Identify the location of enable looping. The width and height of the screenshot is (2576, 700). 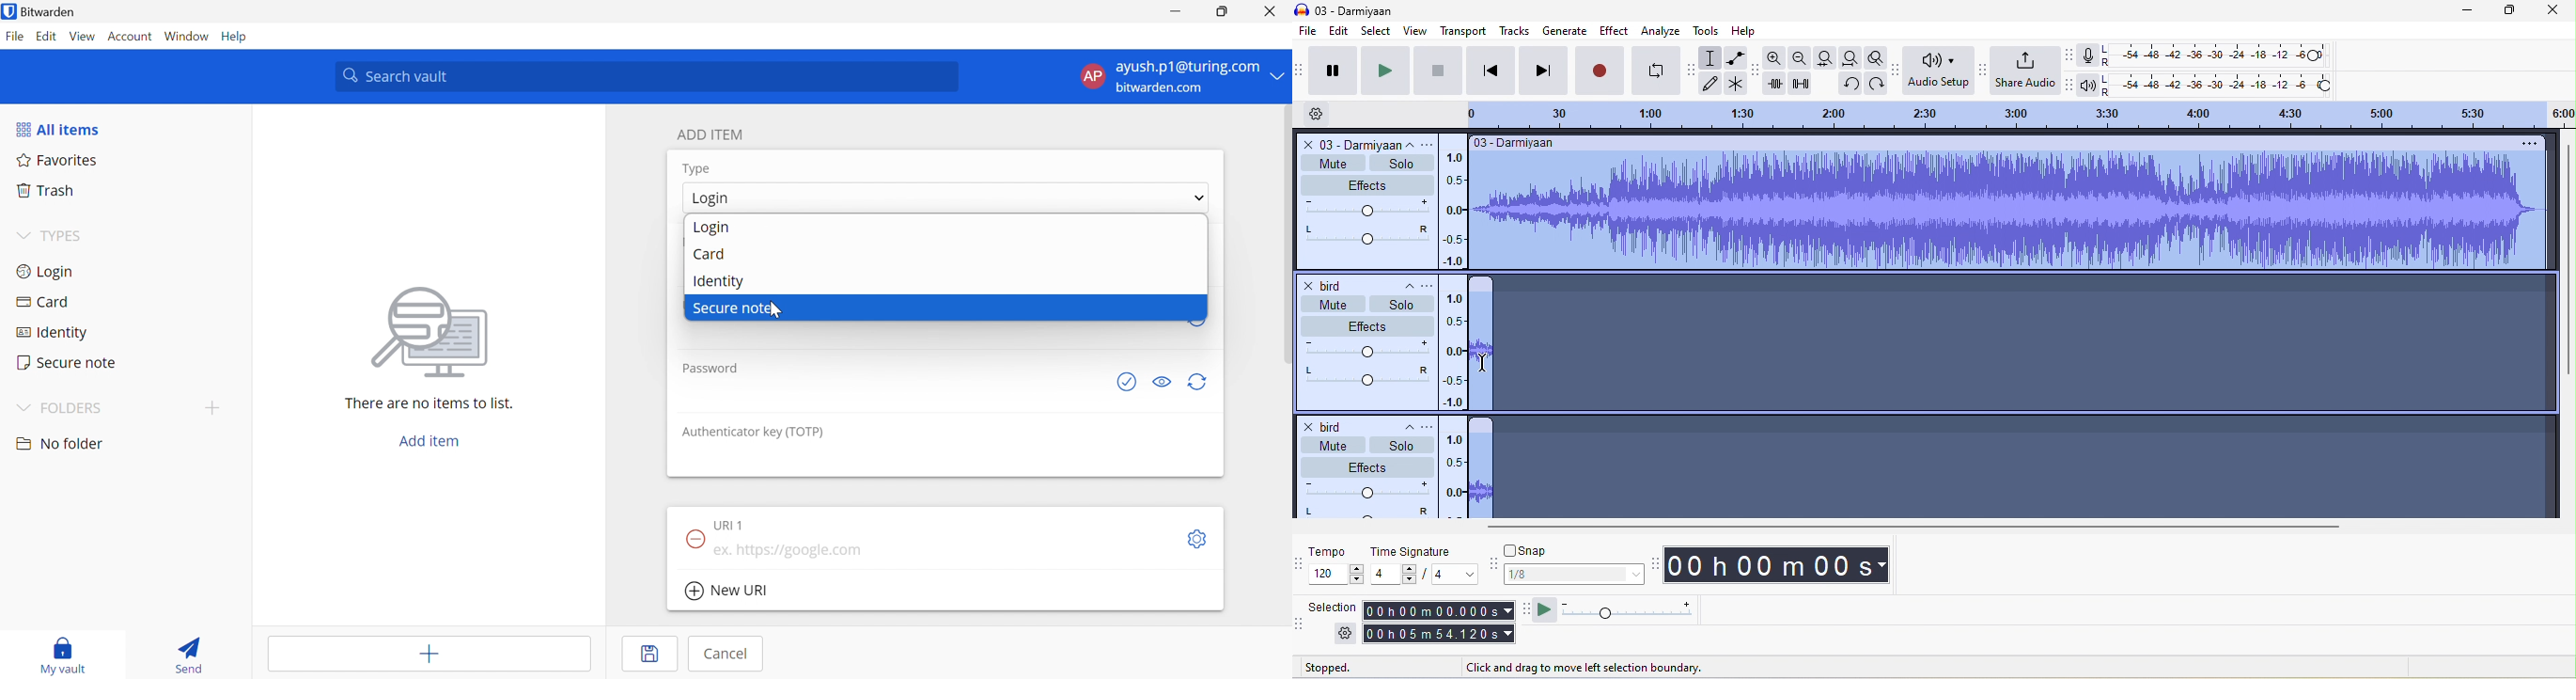
(1658, 71).